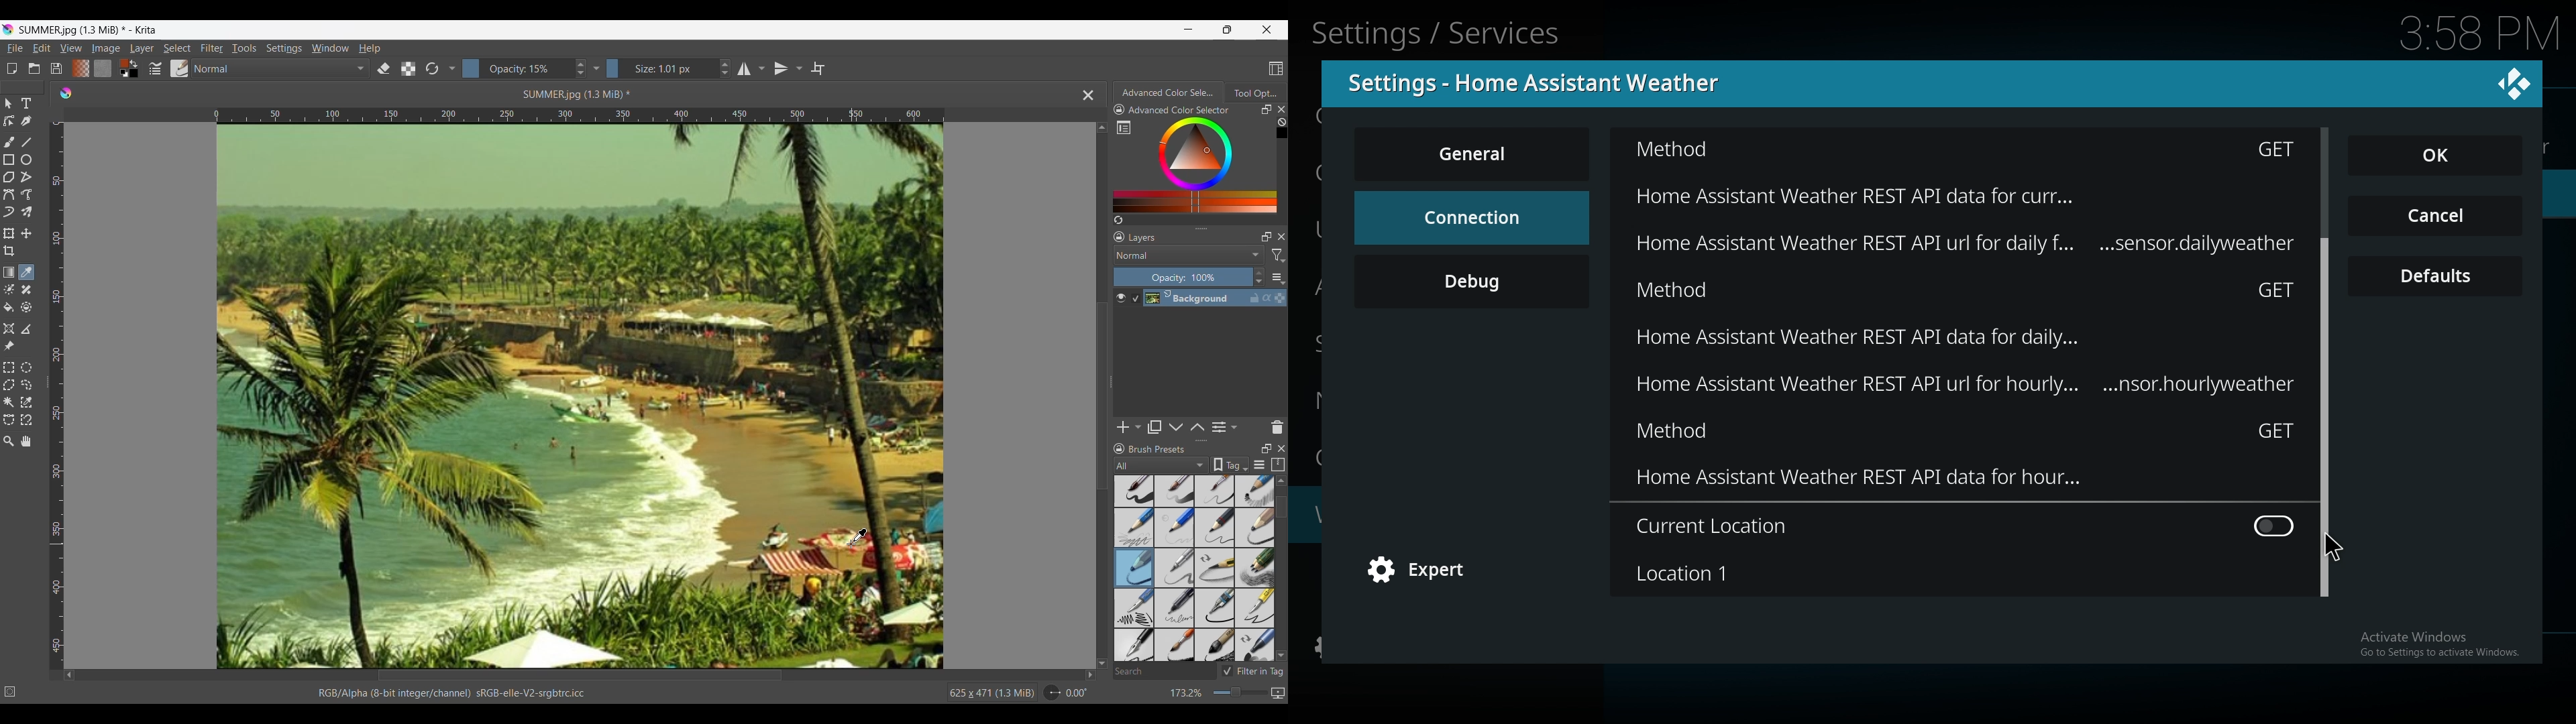 This screenshot has width=2576, height=728. What do you see at coordinates (9, 251) in the screenshot?
I see `Crop tool` at bounding box center [9, 251].